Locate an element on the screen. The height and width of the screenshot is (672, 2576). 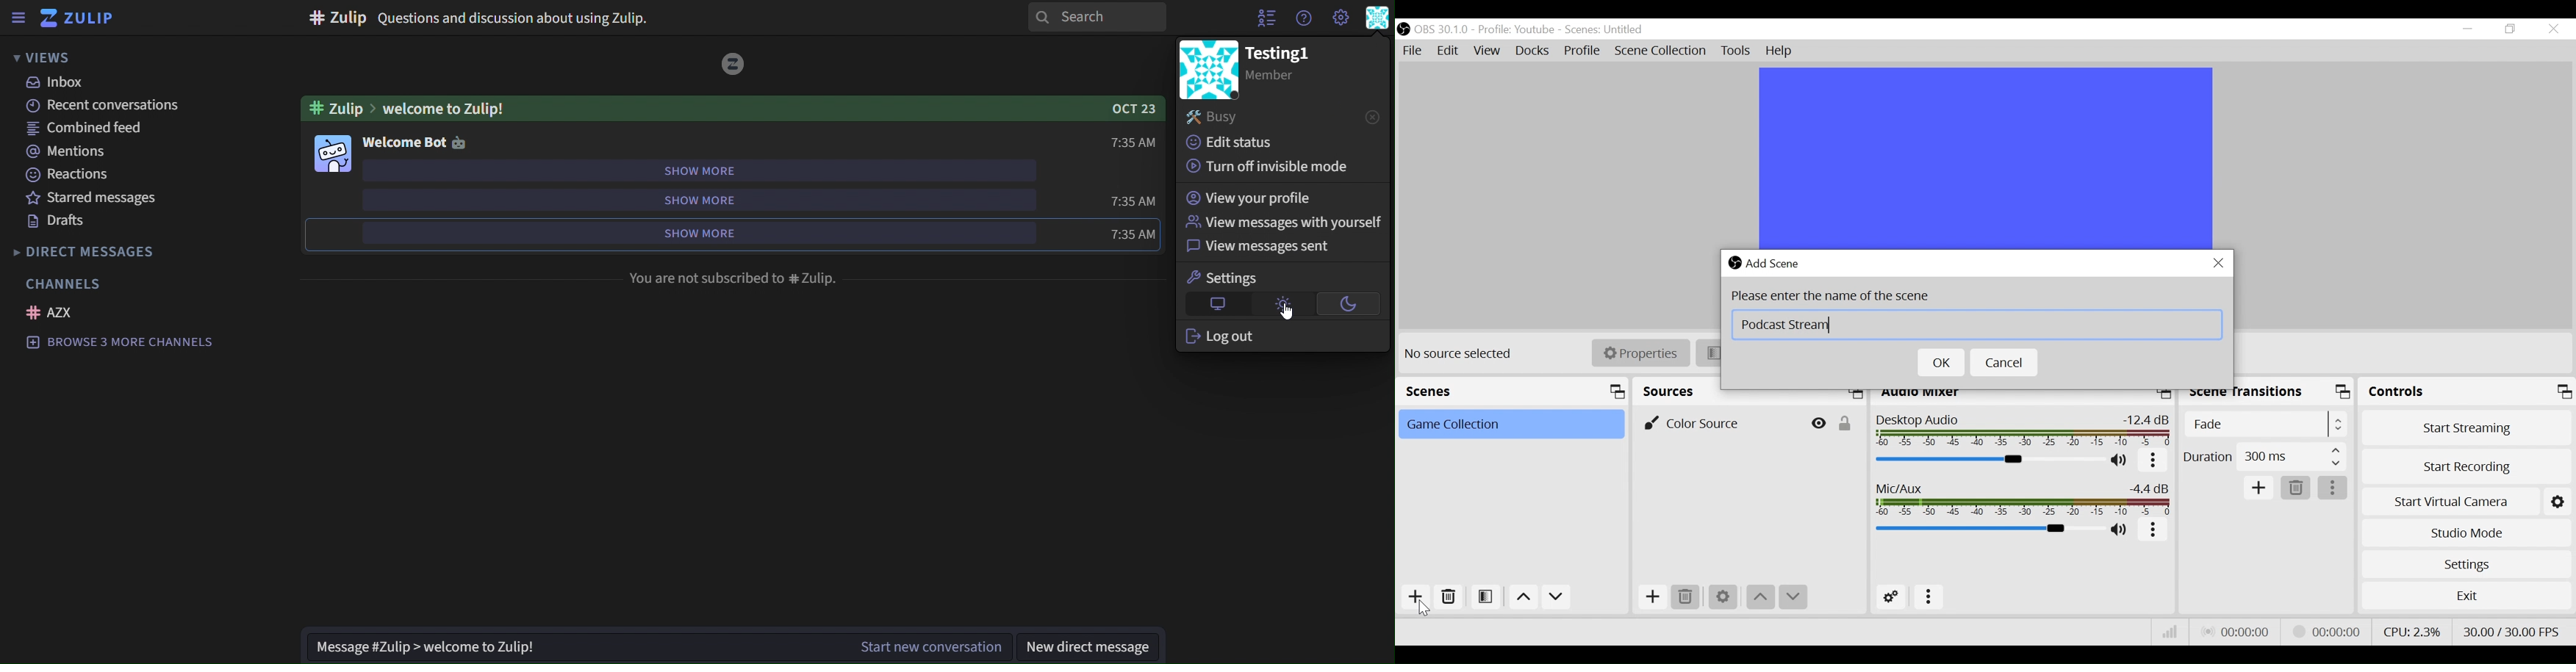
Properties is located at coordinates (1640, 352).